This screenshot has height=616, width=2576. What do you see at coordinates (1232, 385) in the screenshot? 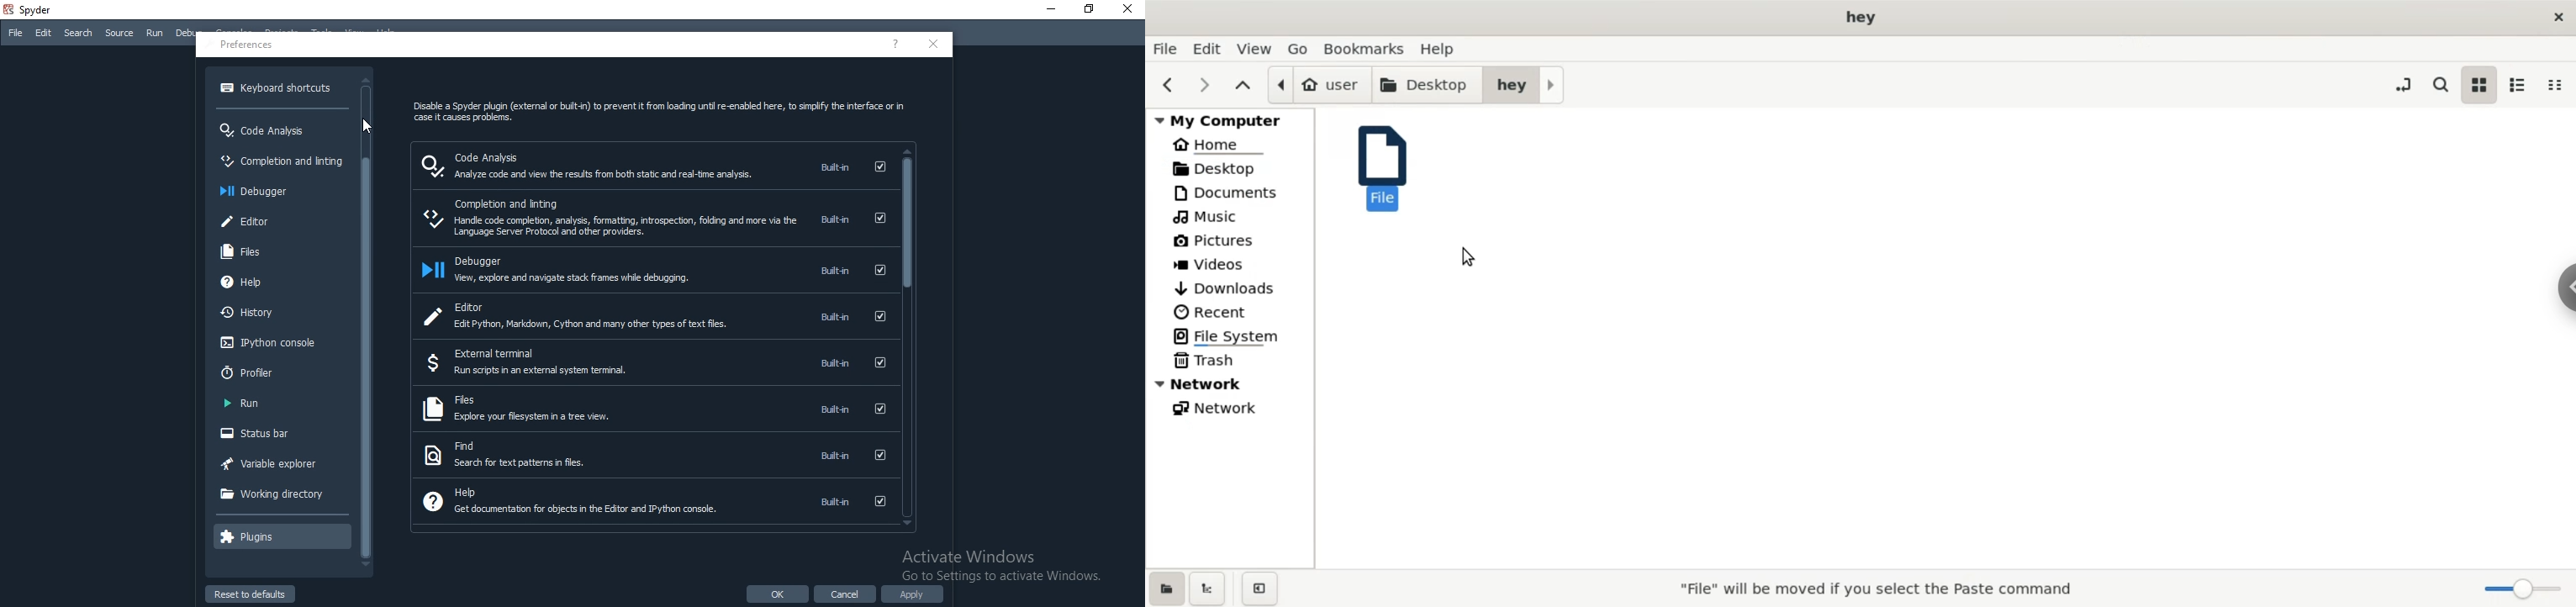
I see `network` at bounding box center [1232, 385].